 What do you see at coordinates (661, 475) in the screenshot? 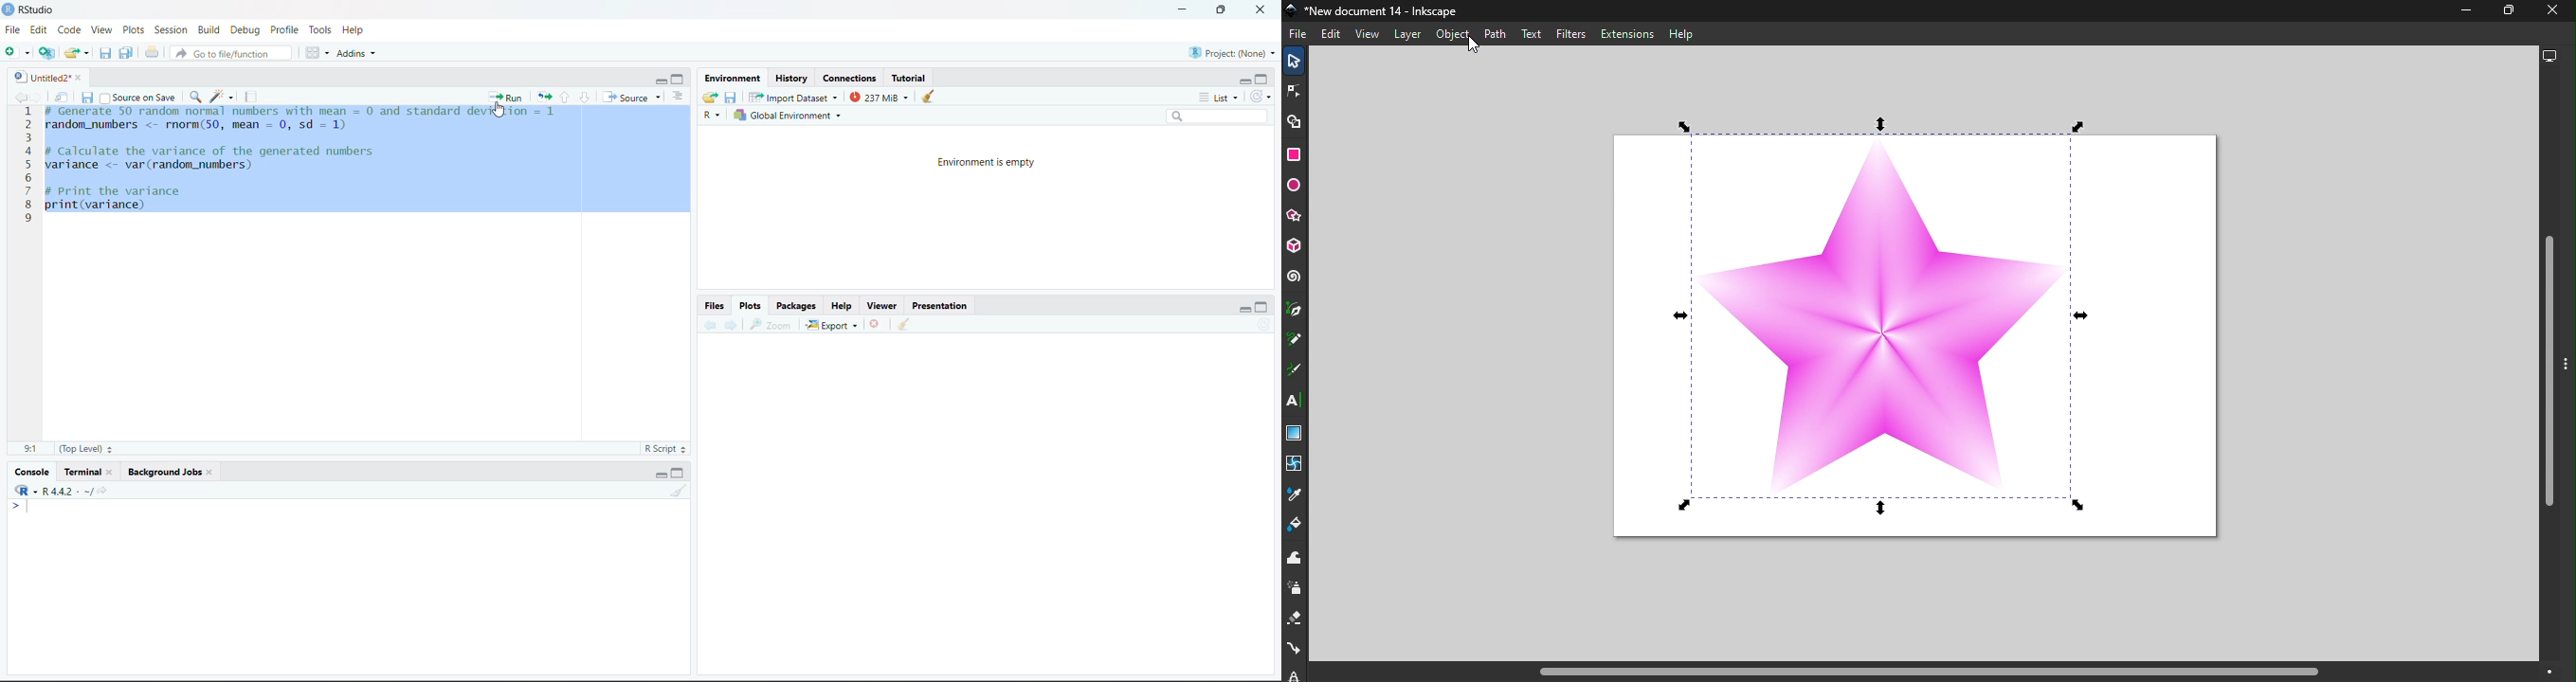
I see `minimize` at bounding box center [661, 475].